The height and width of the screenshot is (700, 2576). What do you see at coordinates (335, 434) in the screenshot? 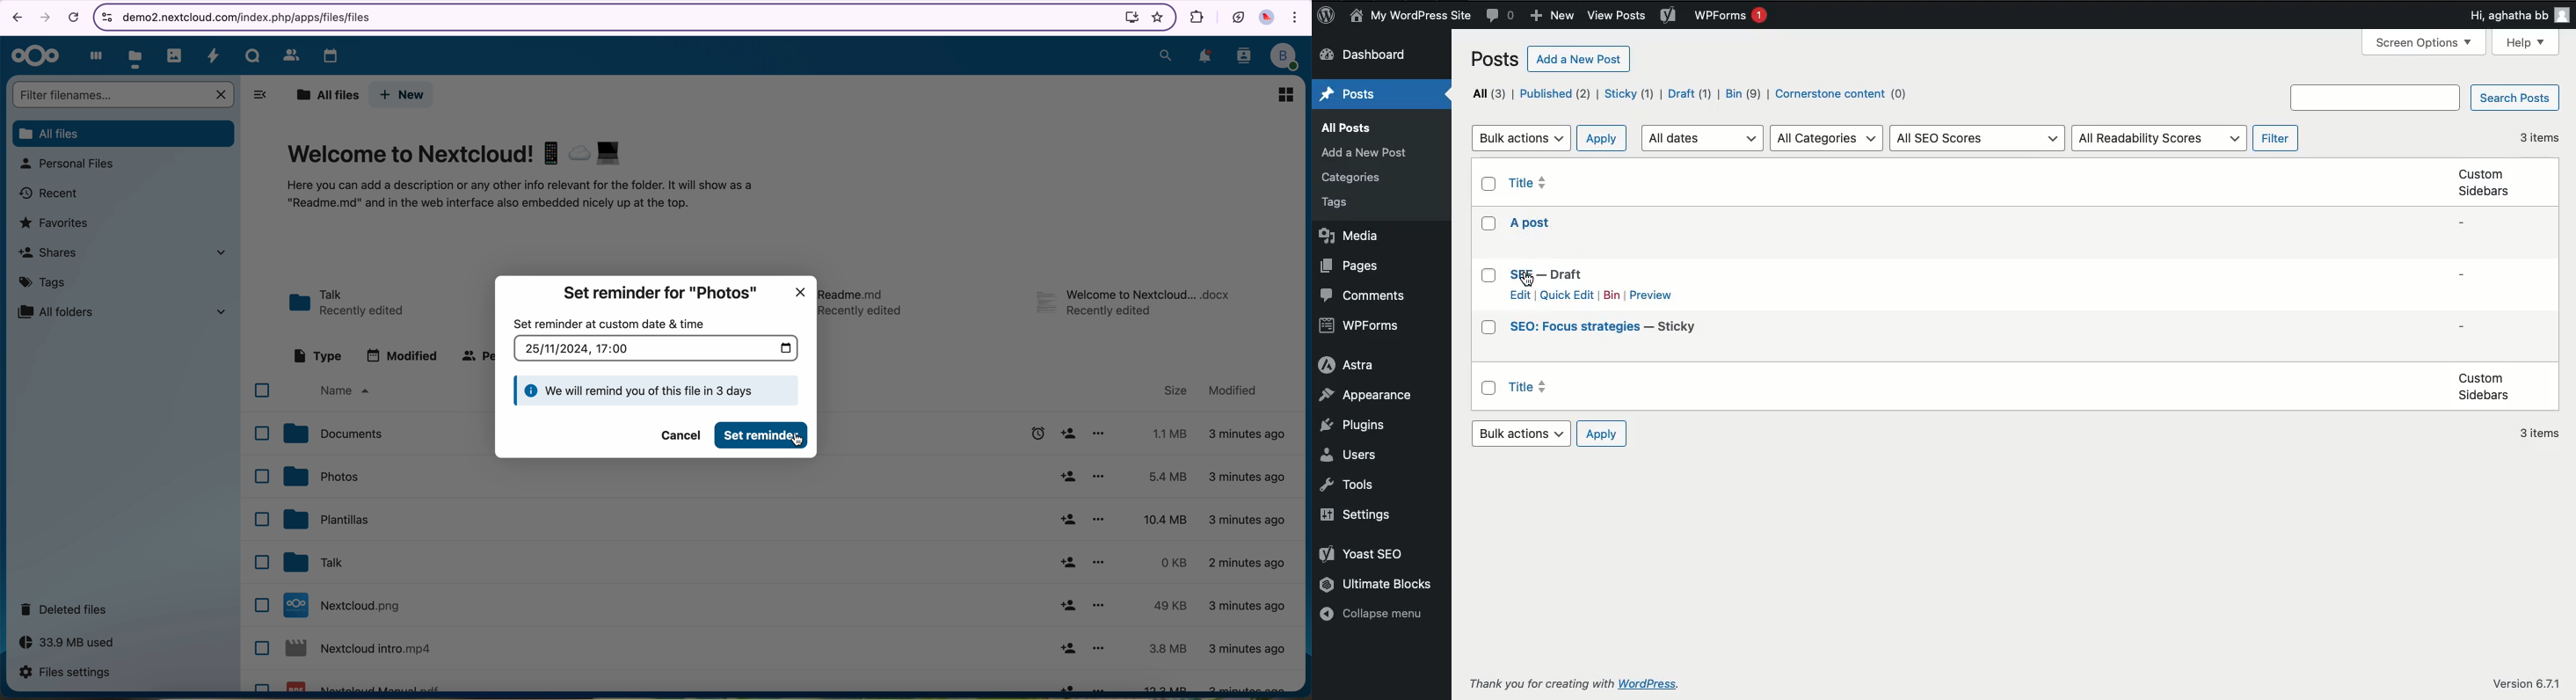
I see `documents` at bounding box center [335, 434].